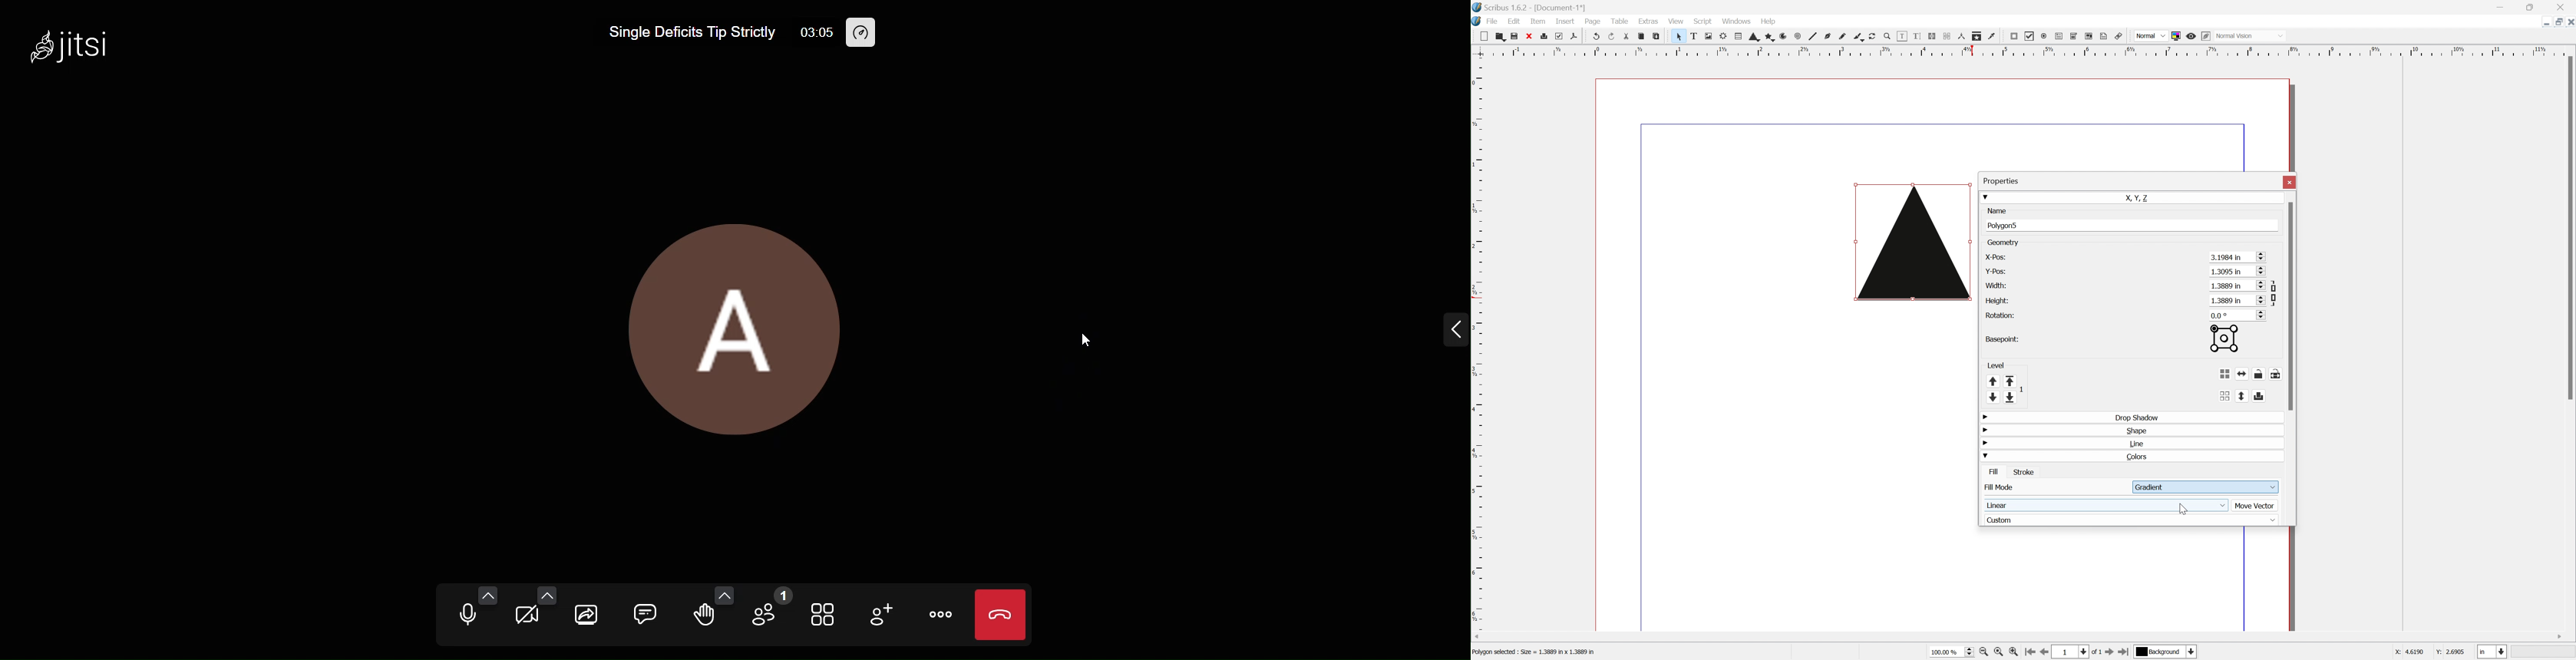 Image resolution: width=2576 pixels, height=672 pixels. What do you see at coordinates (2270, 299) in the screenshot?
I see `Scroll` at bounding box center [2270, 299].